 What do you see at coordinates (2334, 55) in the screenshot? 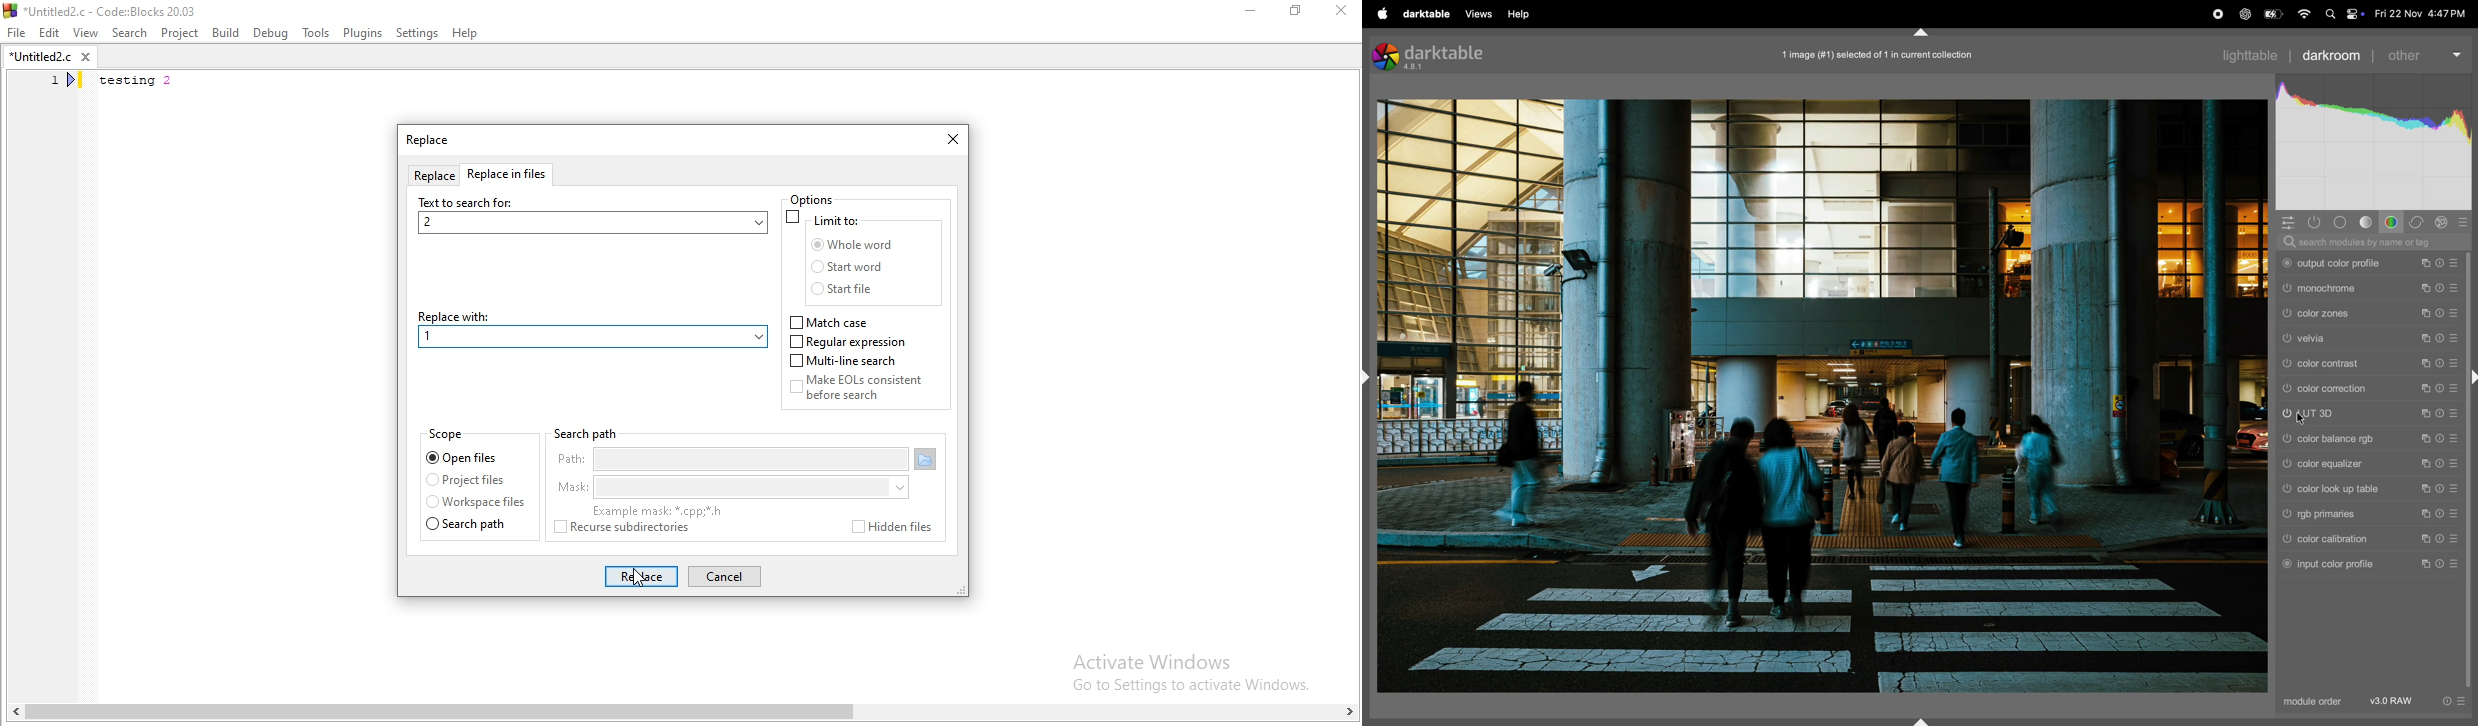
I see `dark room` at bounding box center [2334, 55].